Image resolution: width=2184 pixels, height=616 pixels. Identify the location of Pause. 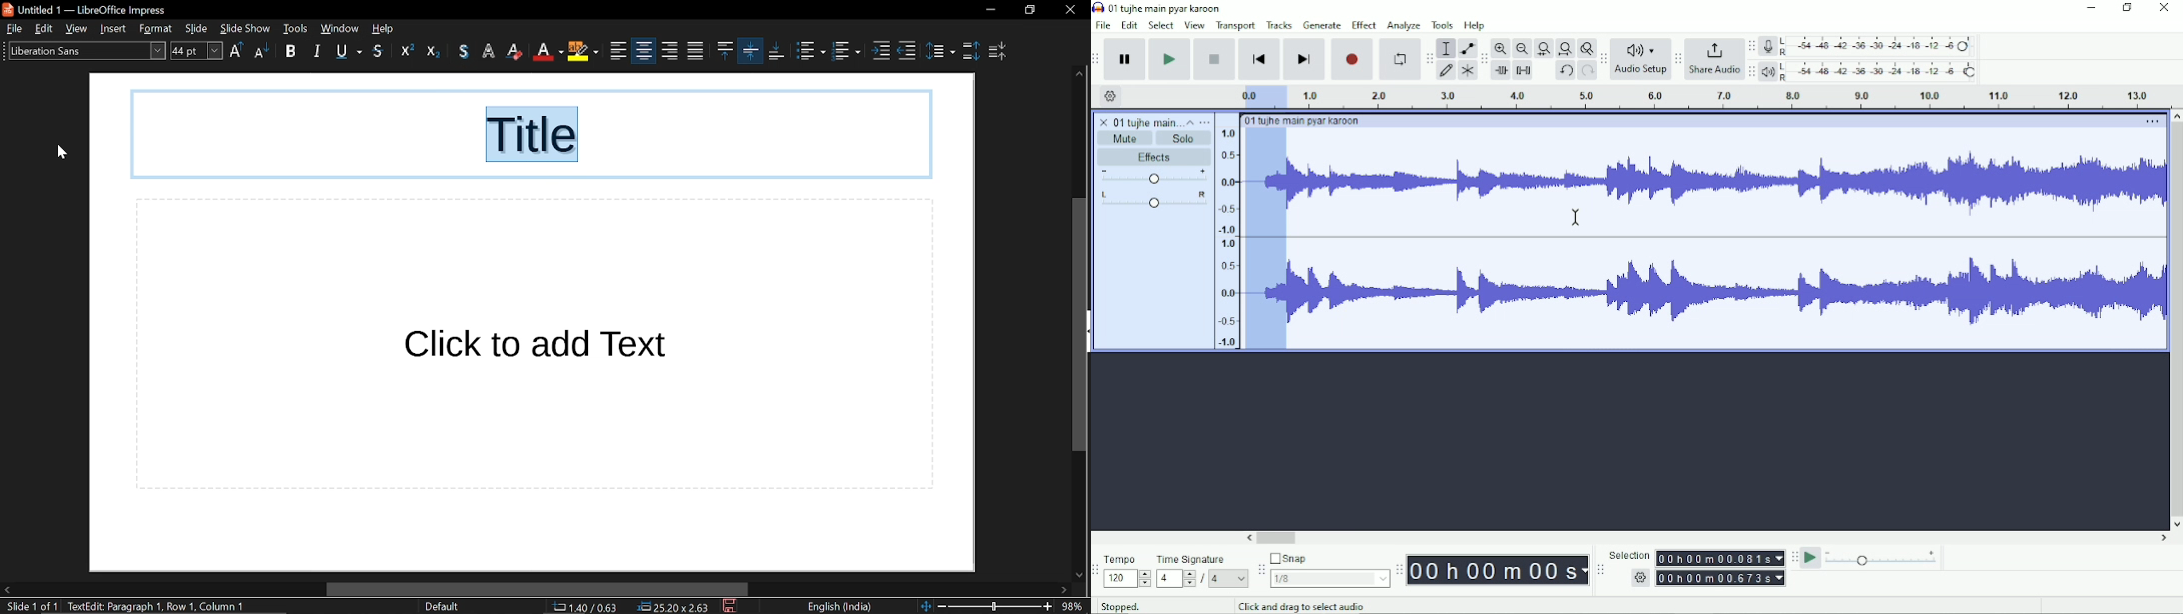
(1126, 60).